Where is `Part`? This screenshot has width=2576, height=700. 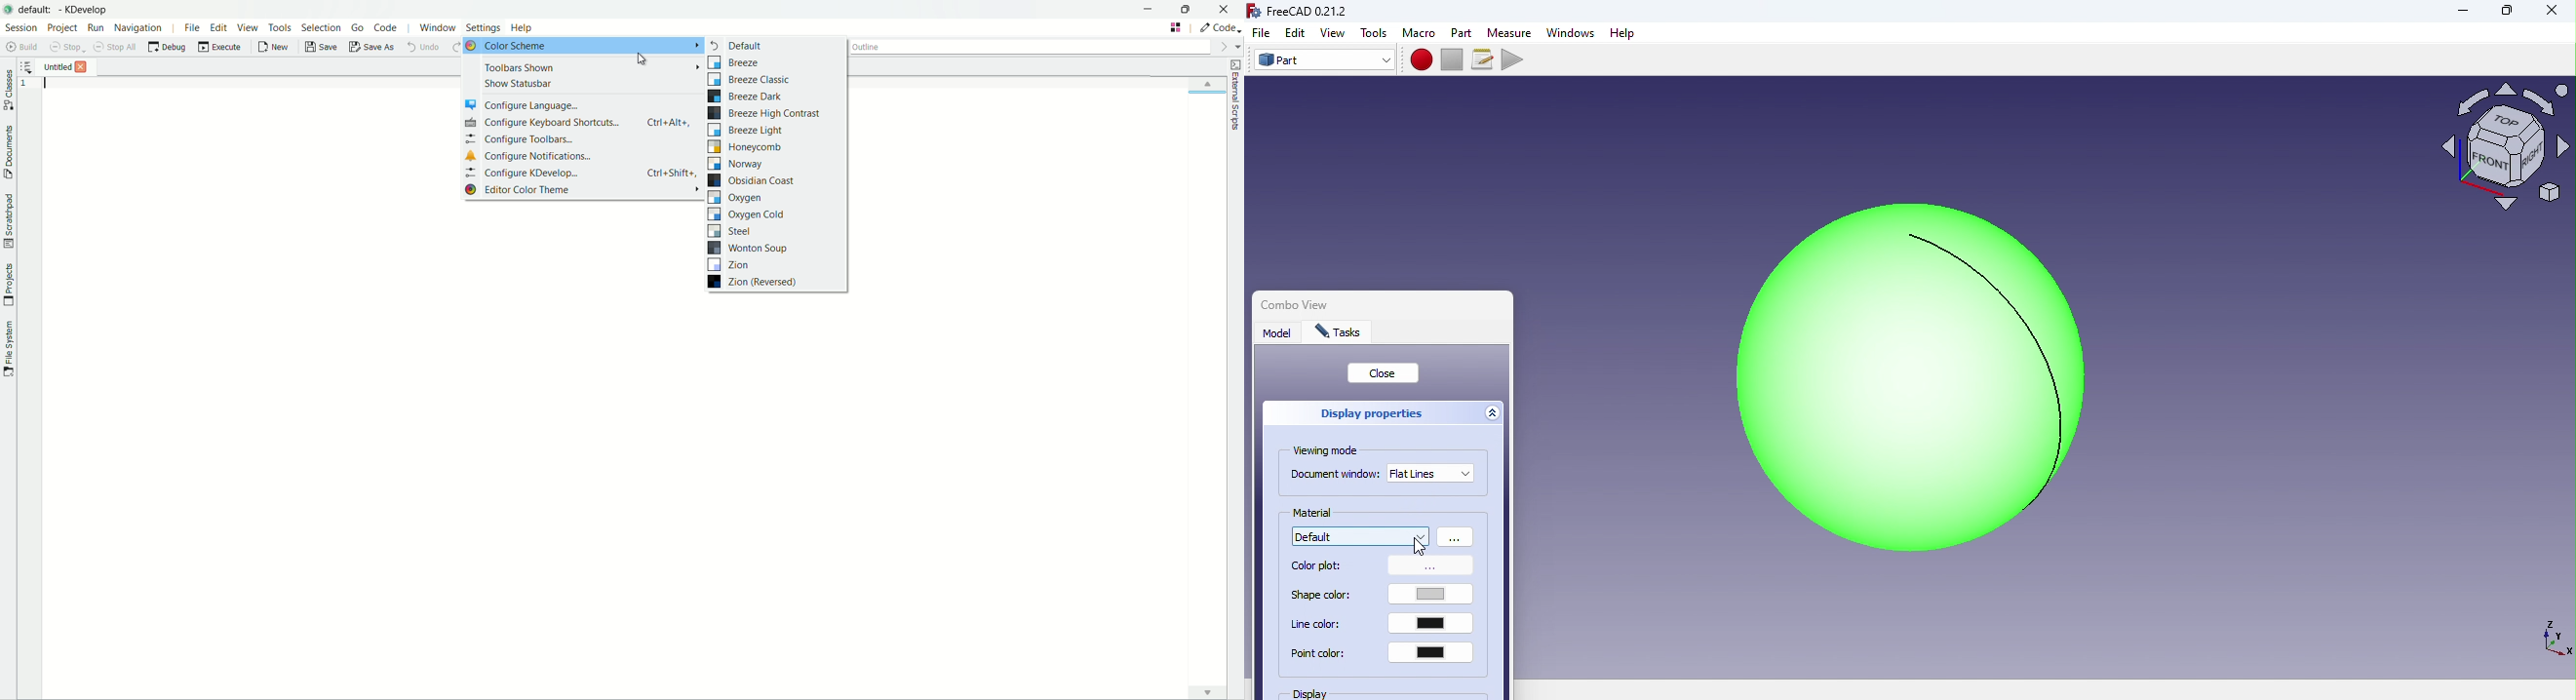 Part is located at coordinates (1464, 32).